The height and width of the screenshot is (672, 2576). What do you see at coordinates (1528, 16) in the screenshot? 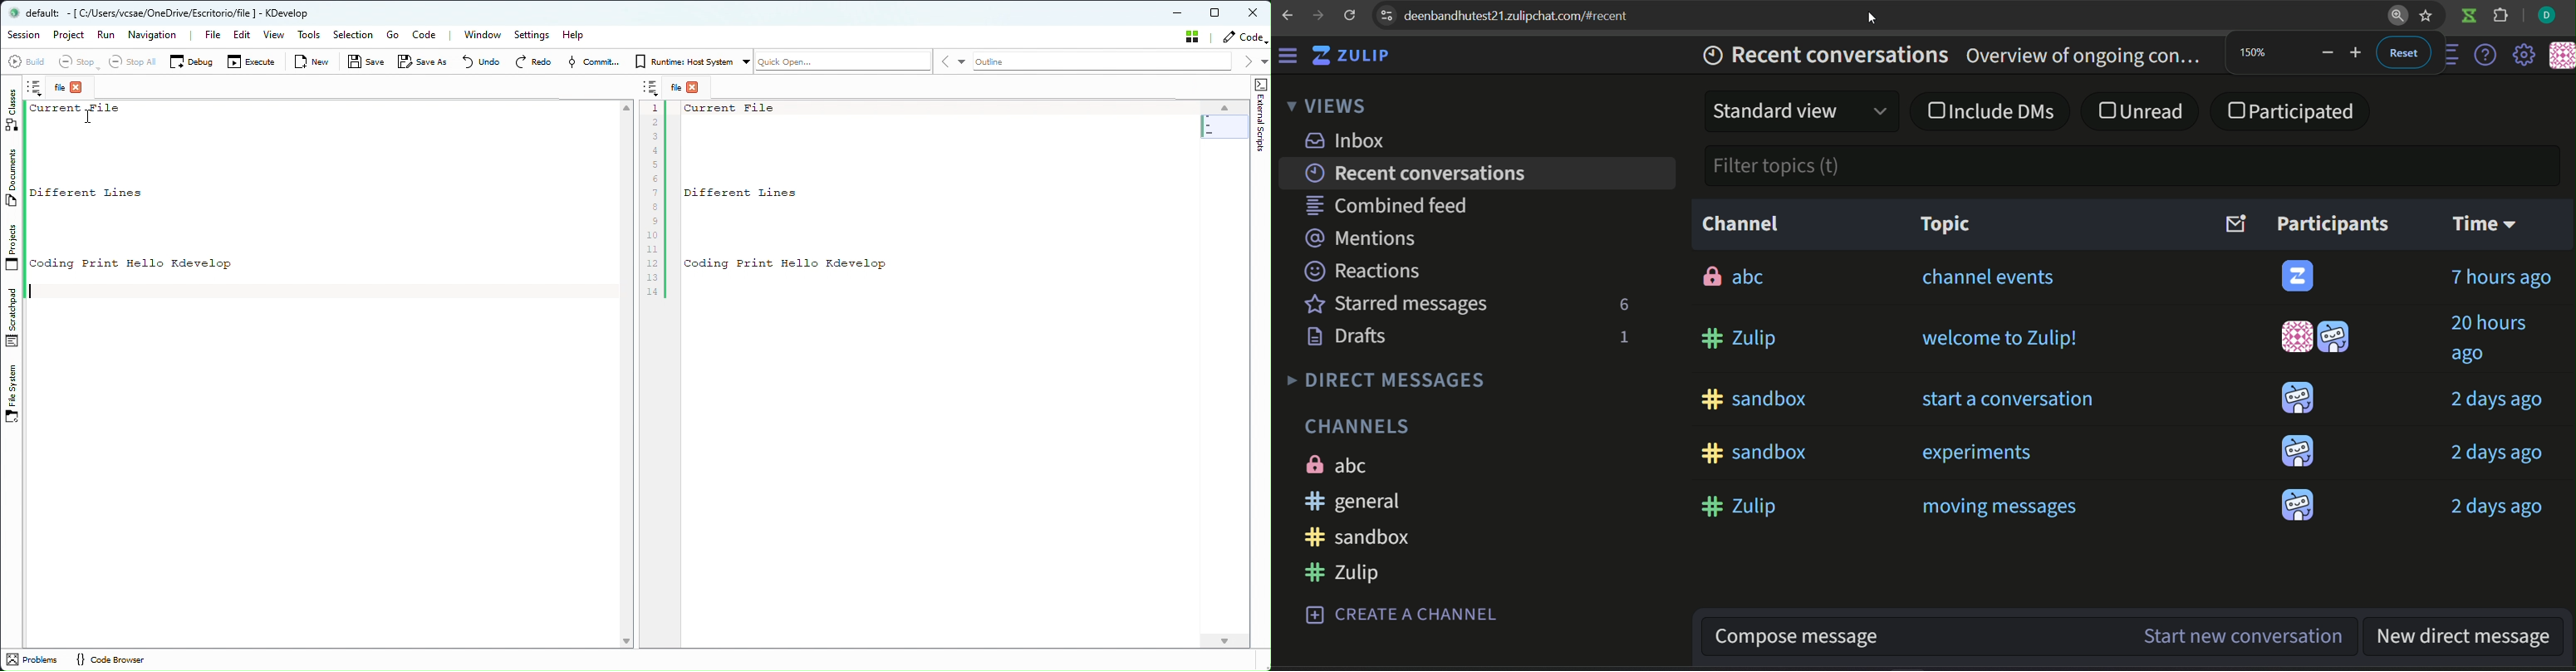
I see `browser` at bounding box center [1528, 16].